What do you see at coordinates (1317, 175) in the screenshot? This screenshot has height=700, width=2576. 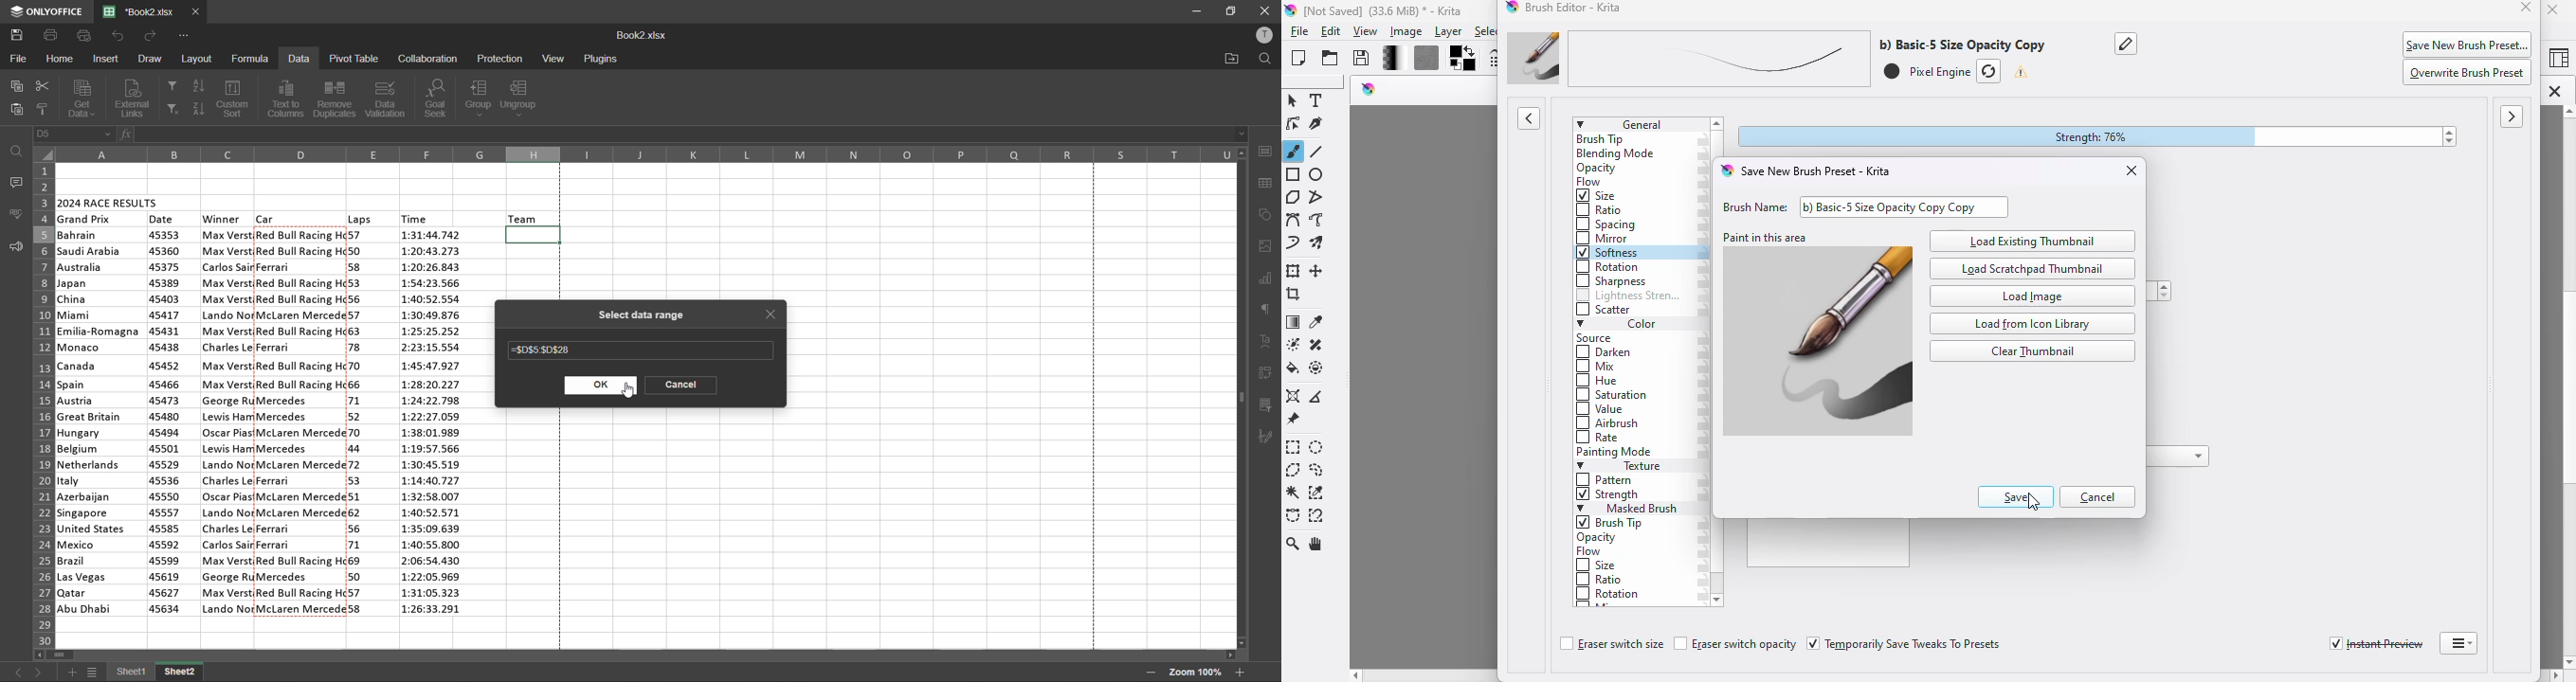 I see `ellipse tool` at bounding box center [1317, 175].